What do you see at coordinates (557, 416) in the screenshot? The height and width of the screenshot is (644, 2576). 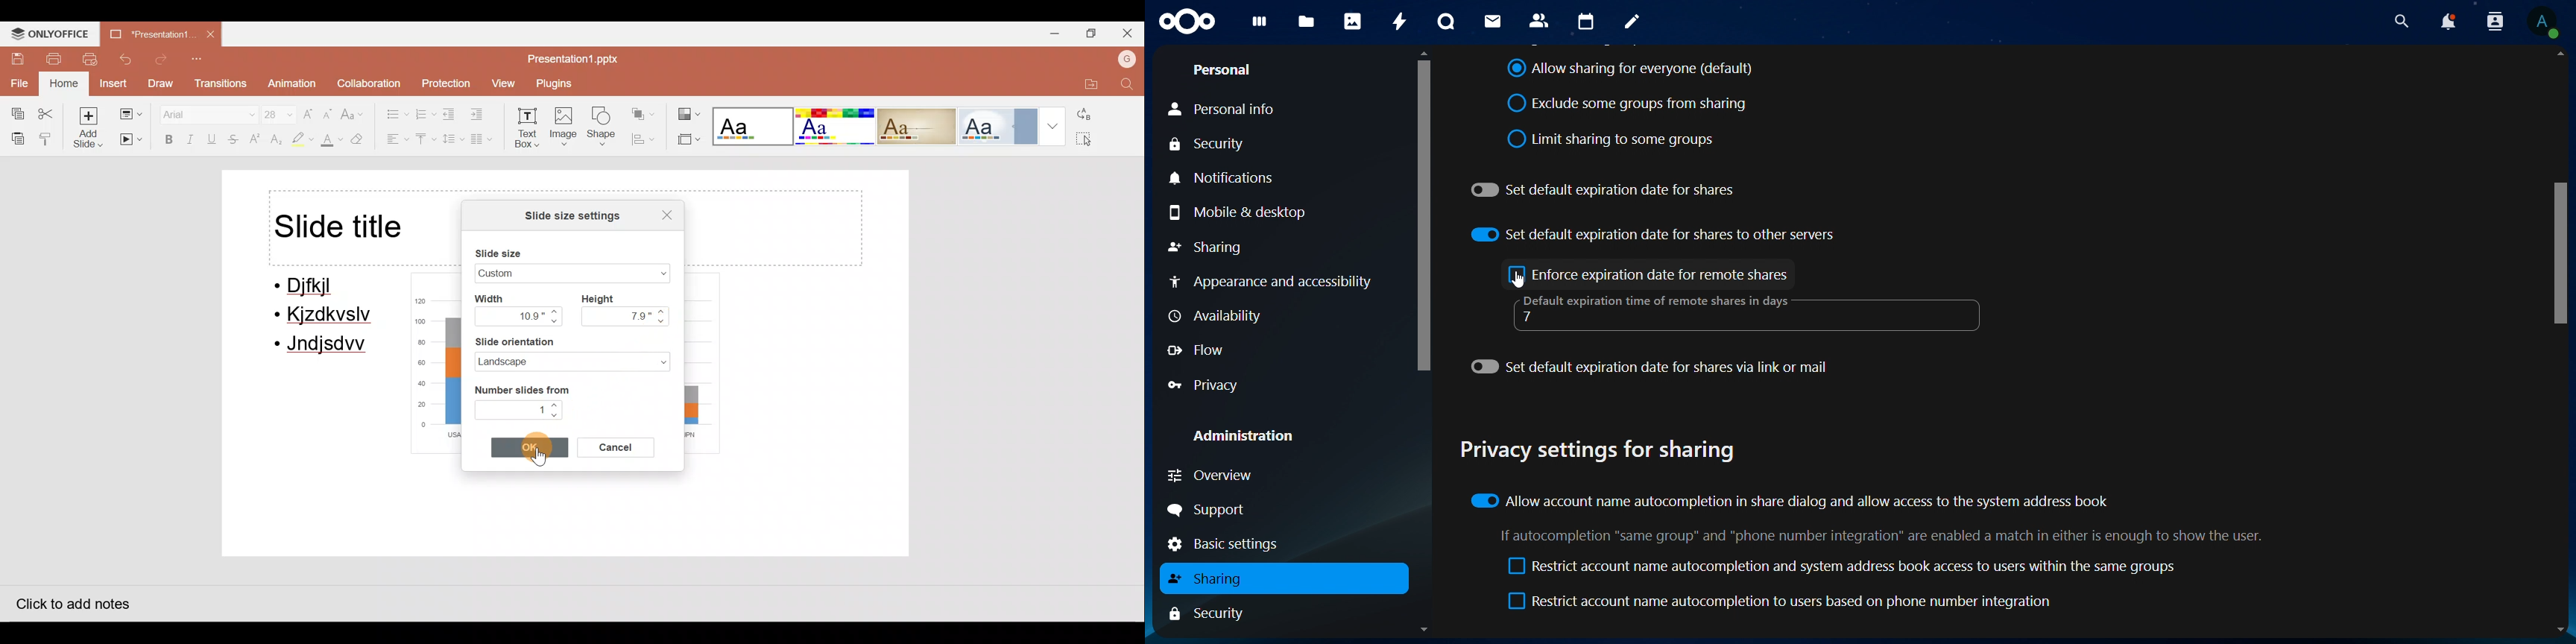 I see `Navigate down` at bounding box center [557, 416].